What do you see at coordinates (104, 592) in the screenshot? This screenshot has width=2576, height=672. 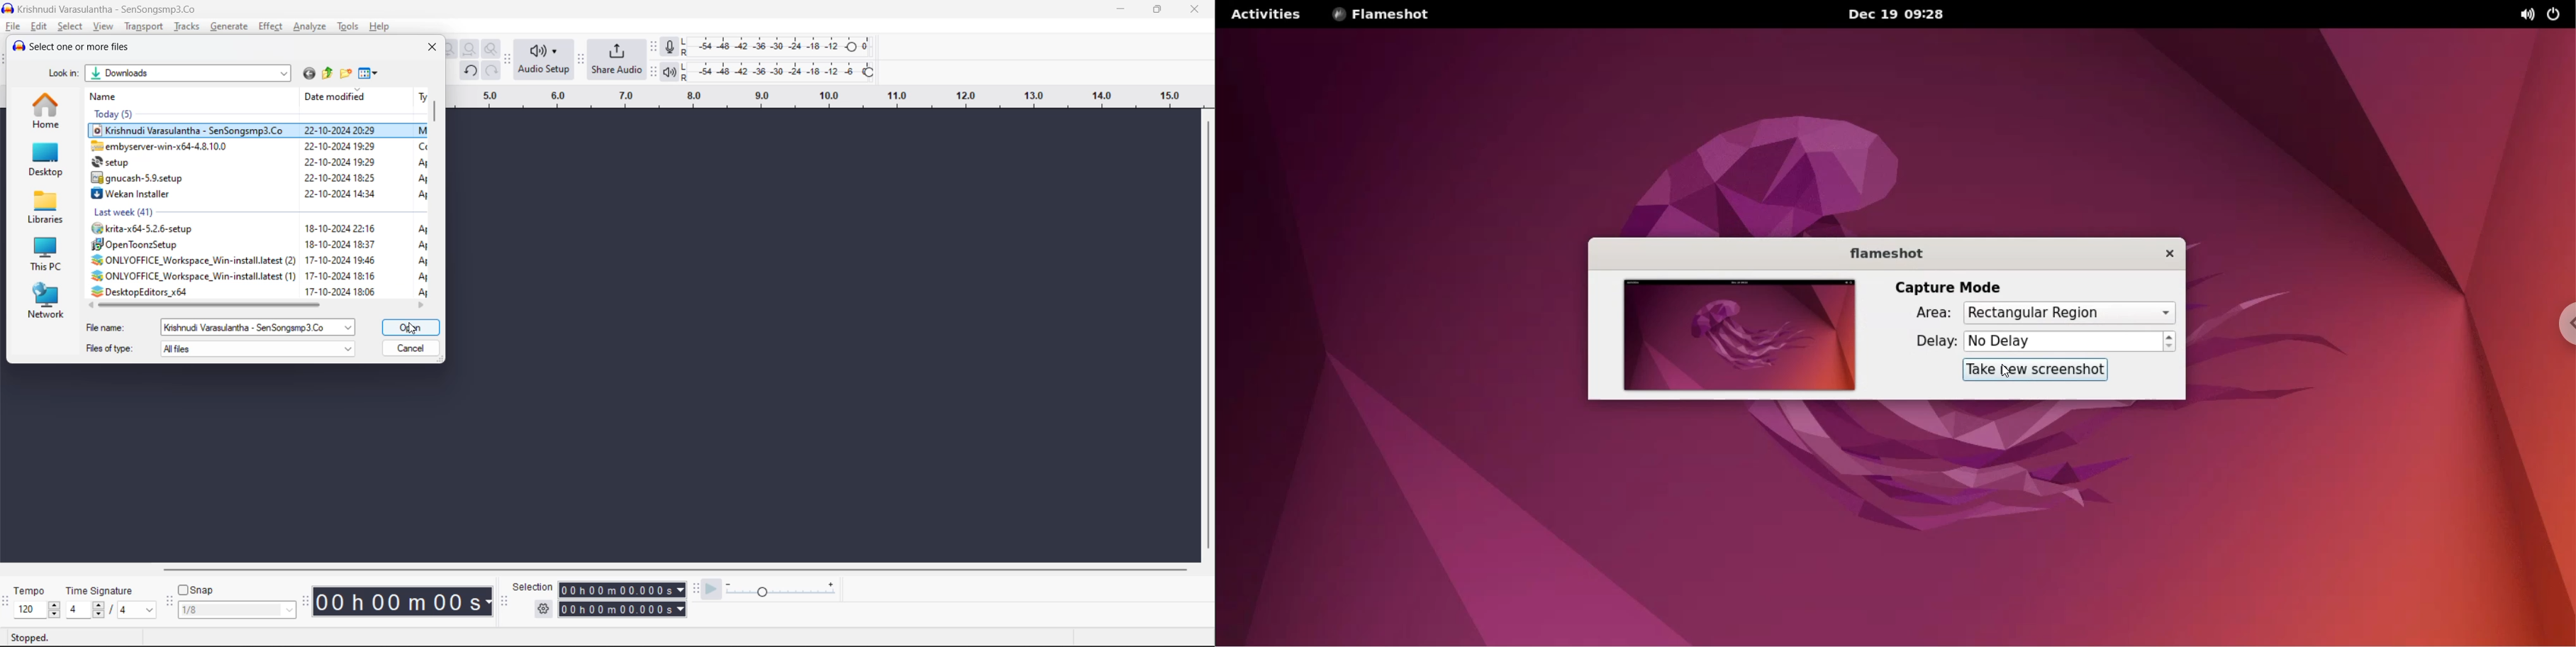 I see `time signature` at bounding box center [104, 592].